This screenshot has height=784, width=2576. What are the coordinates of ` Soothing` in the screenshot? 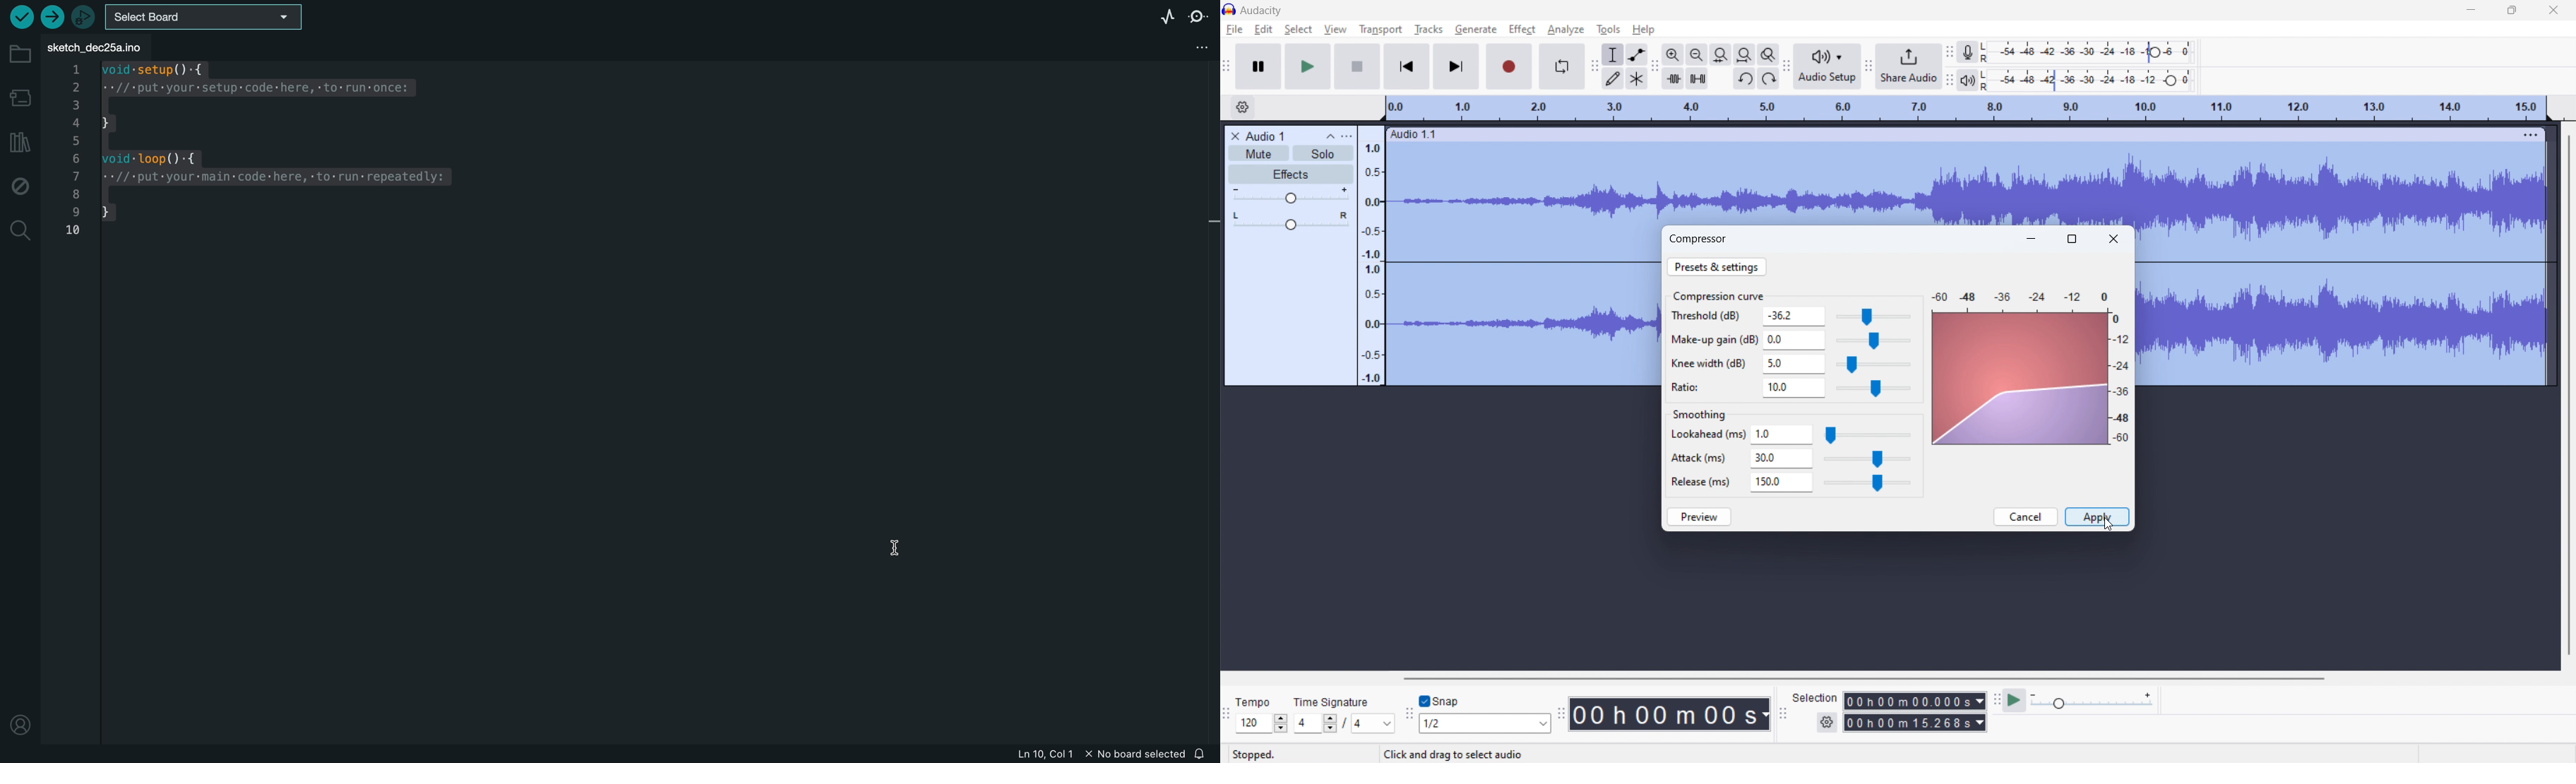 It's located at (1706, 412).